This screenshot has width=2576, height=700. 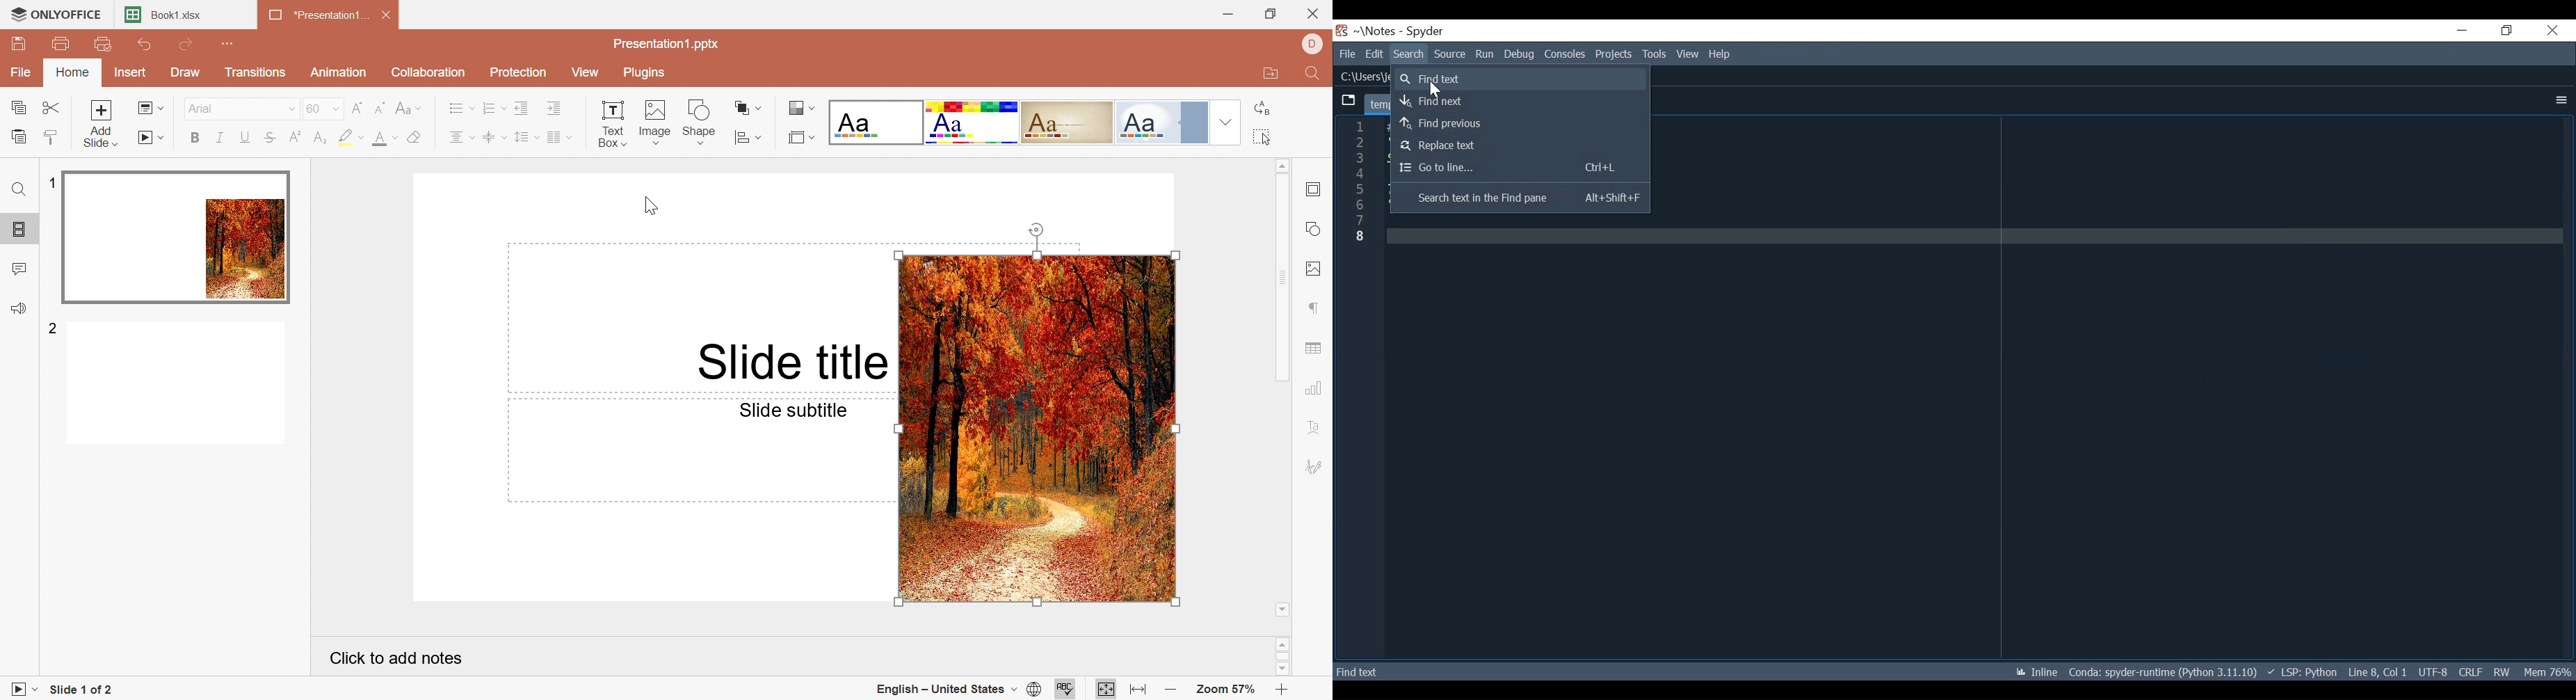 What do you see at coordinates (2554, 30) in the screenshot?
I see `Close` at bounding box center [2554, 30].